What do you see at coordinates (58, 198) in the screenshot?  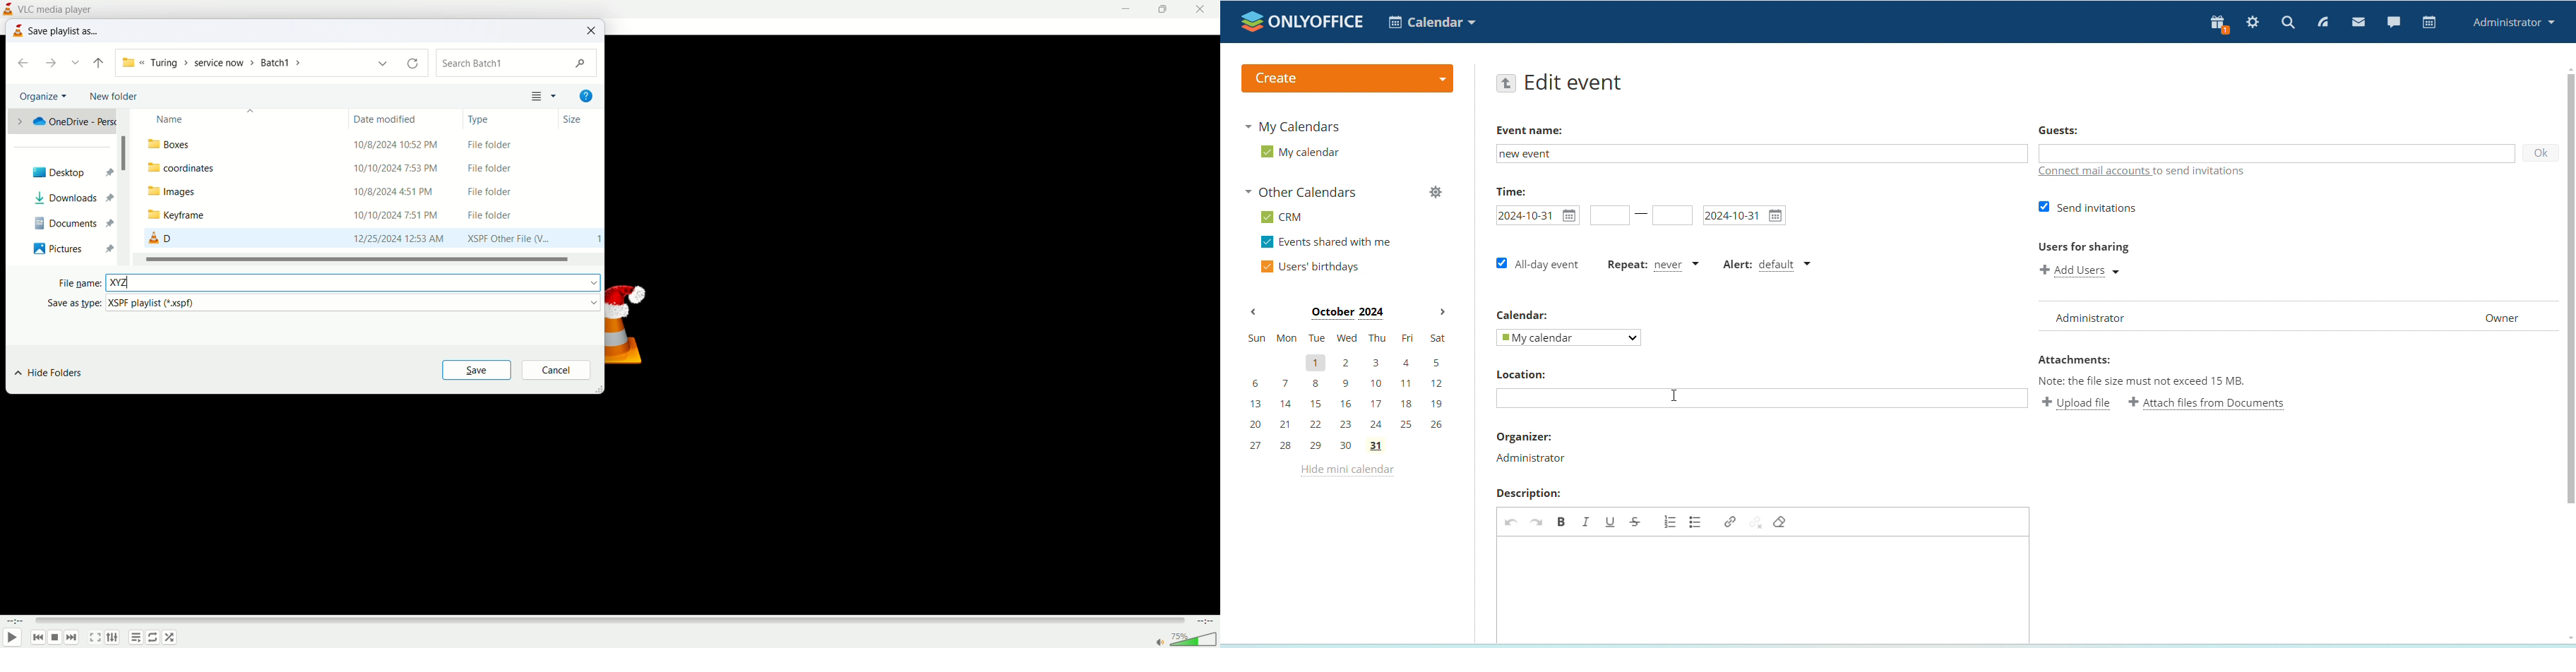 I see `downloads` at bounding box center [58, 198].